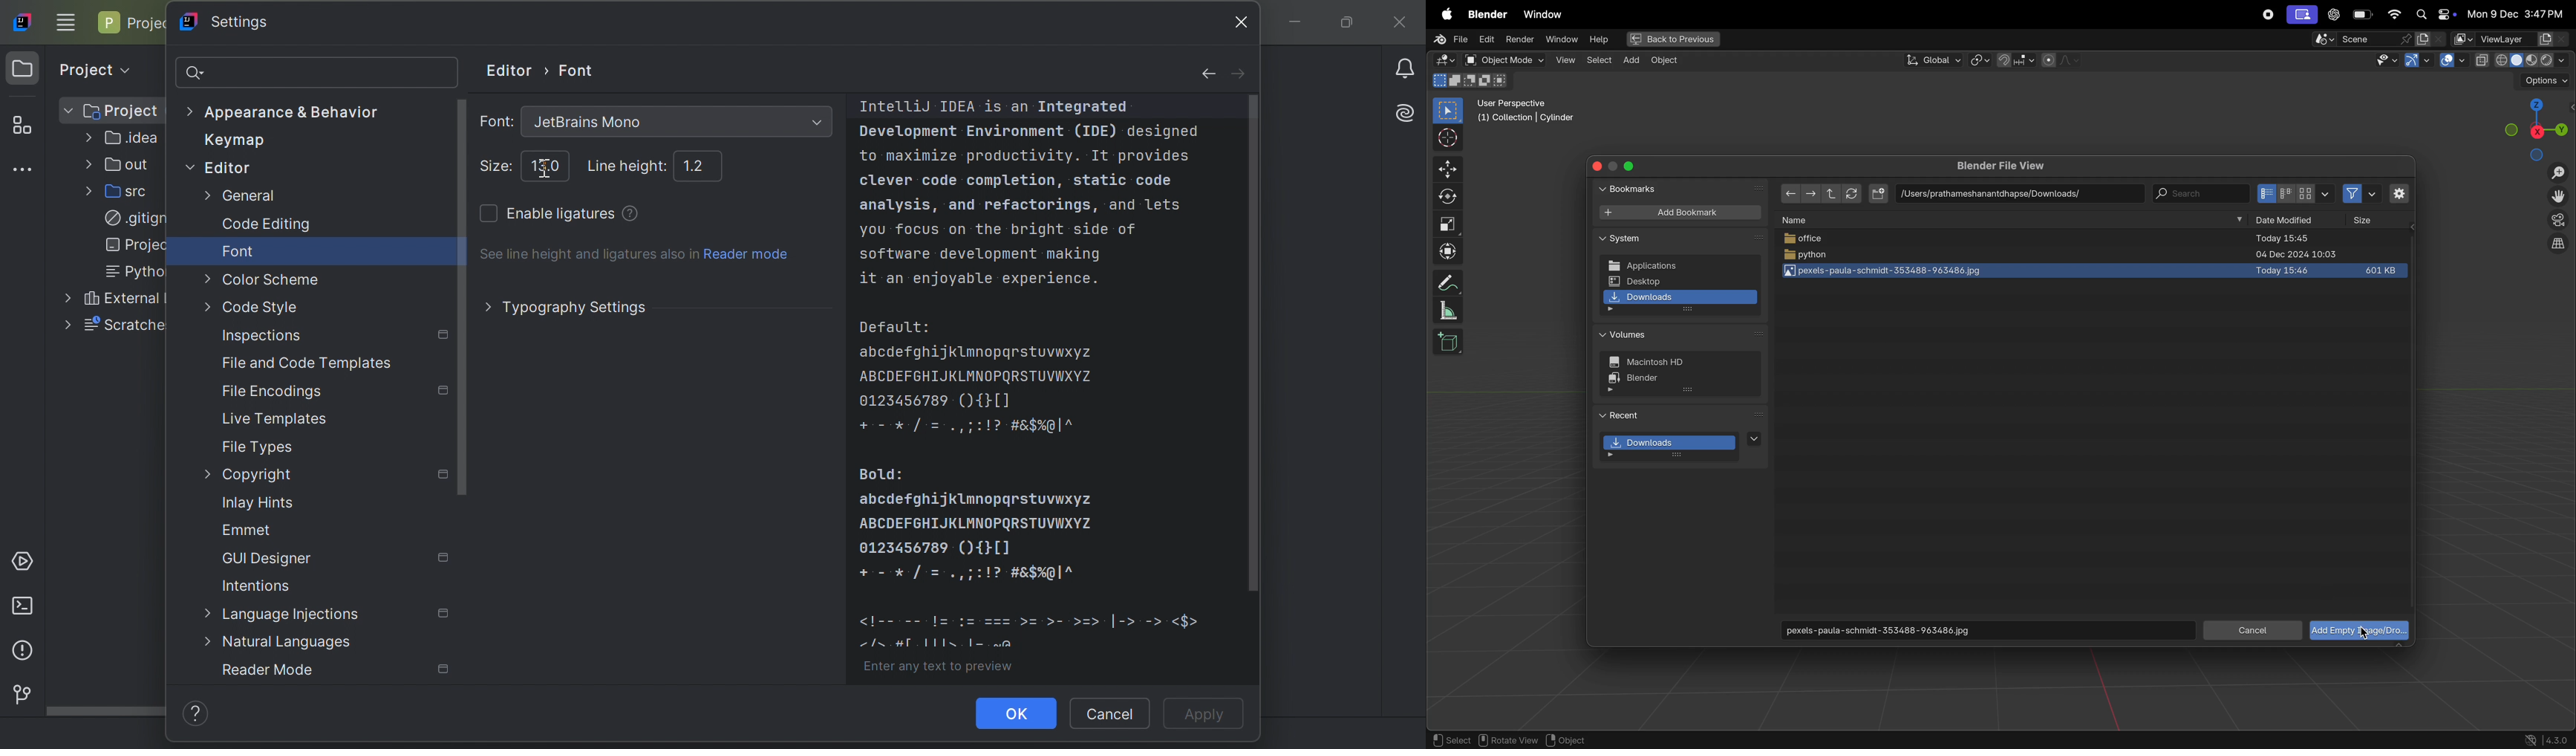 Image resolution: width=2576 pixels, height=756 pixels. I want to click on Settings marked with this icon are only applied to the current project. Non-marked settings are applied to all projects., so click(445, 670).